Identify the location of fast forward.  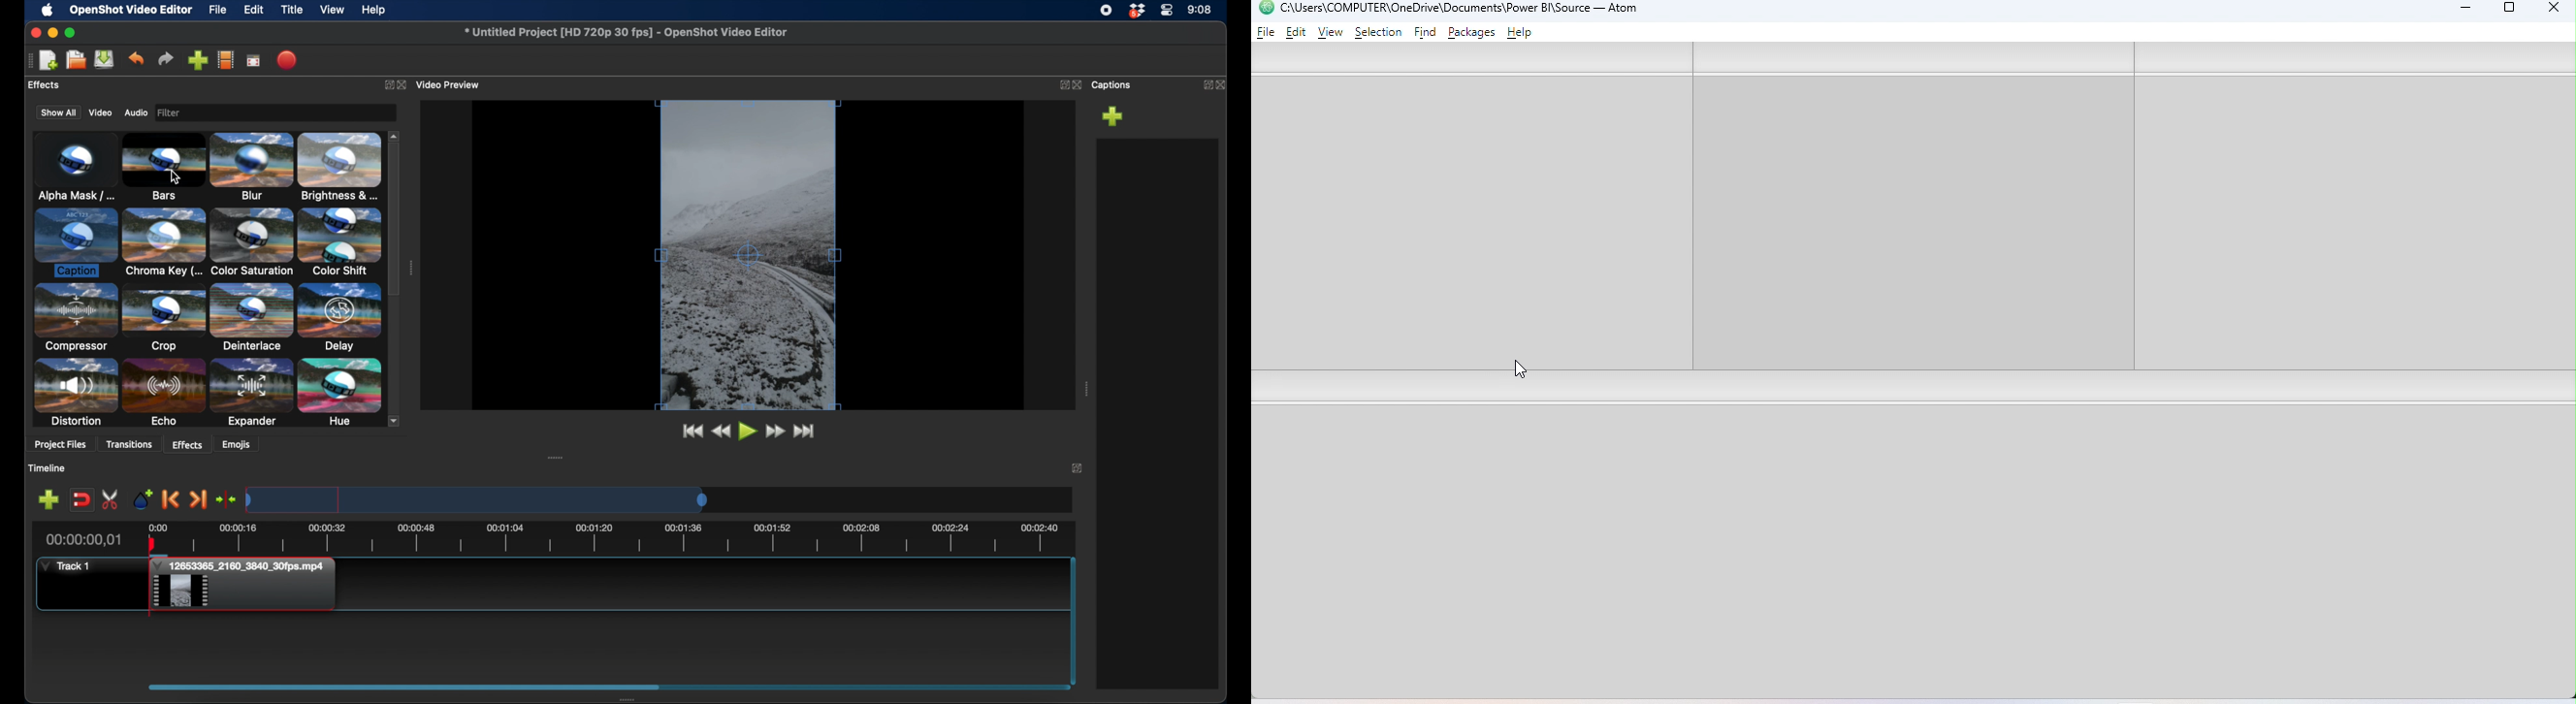
(777, 431).